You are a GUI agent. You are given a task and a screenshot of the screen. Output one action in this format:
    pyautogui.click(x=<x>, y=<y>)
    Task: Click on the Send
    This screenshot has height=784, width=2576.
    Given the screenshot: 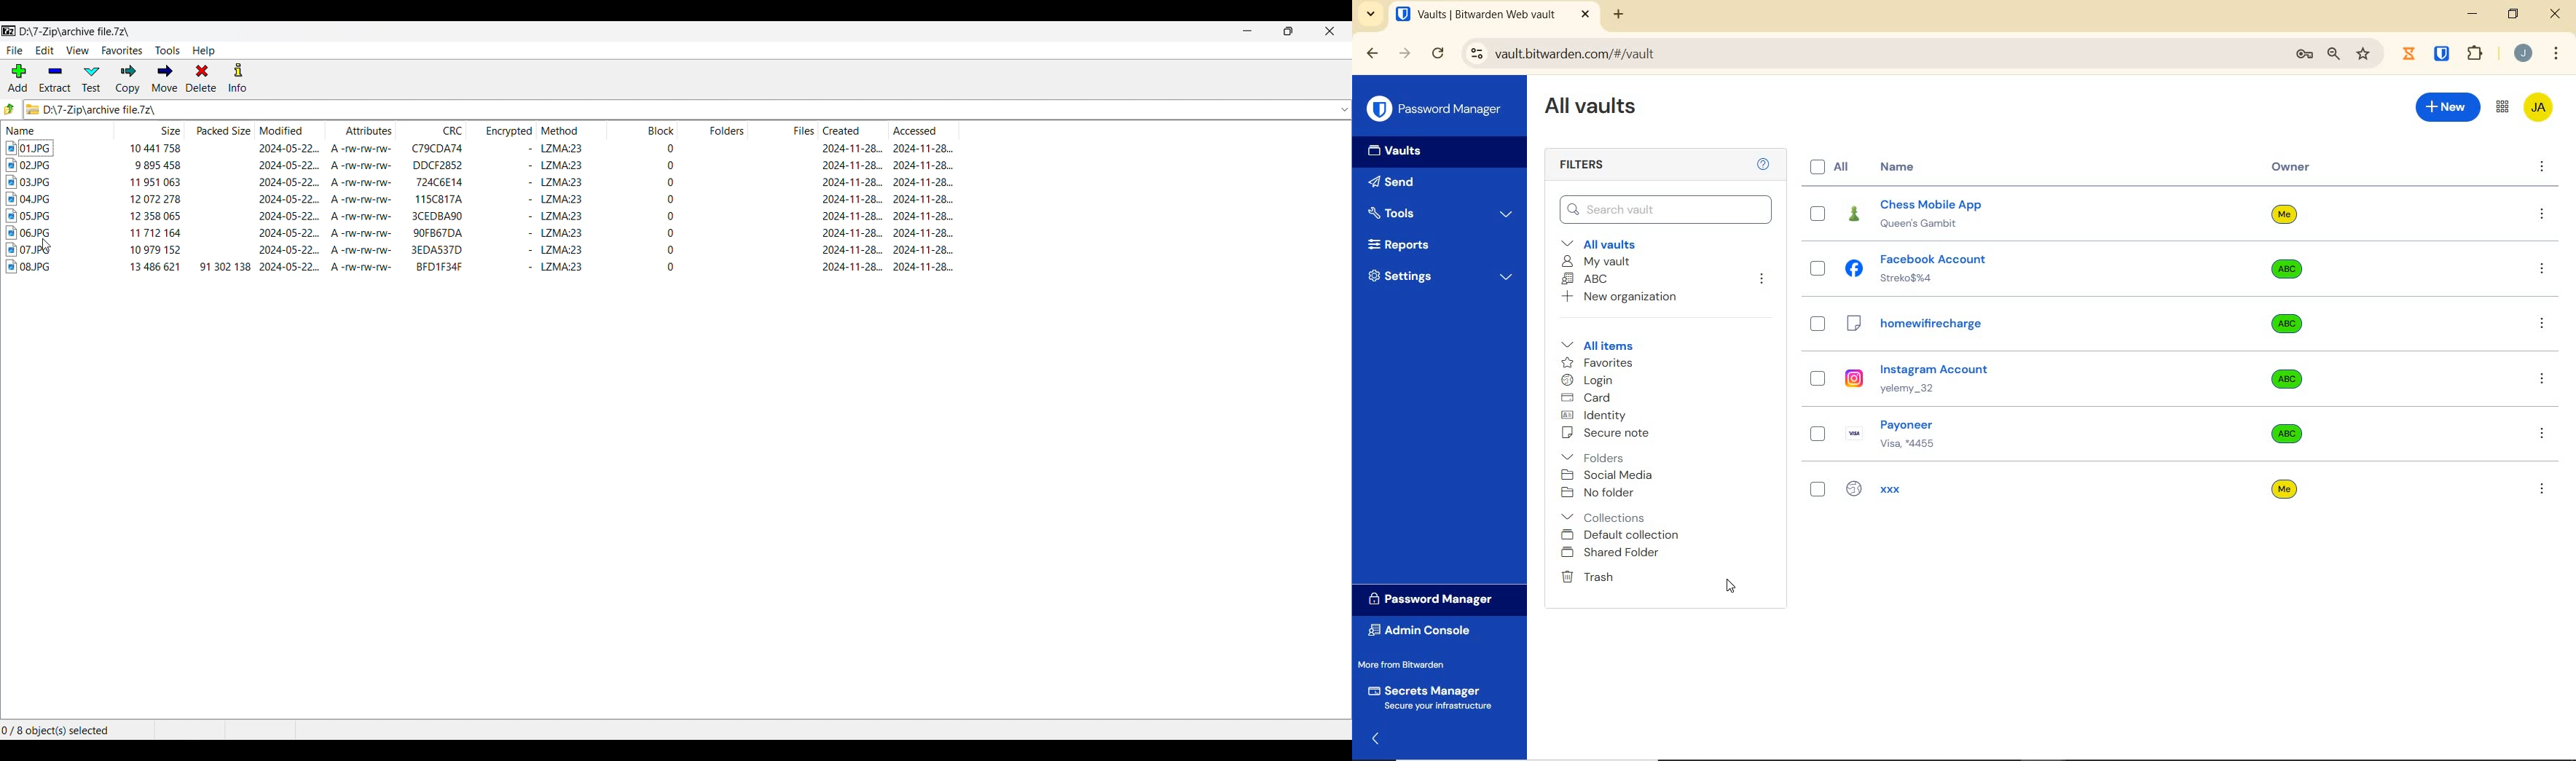 What is the action you would take?
    pyautogui.click(x=1394, y=181)
    